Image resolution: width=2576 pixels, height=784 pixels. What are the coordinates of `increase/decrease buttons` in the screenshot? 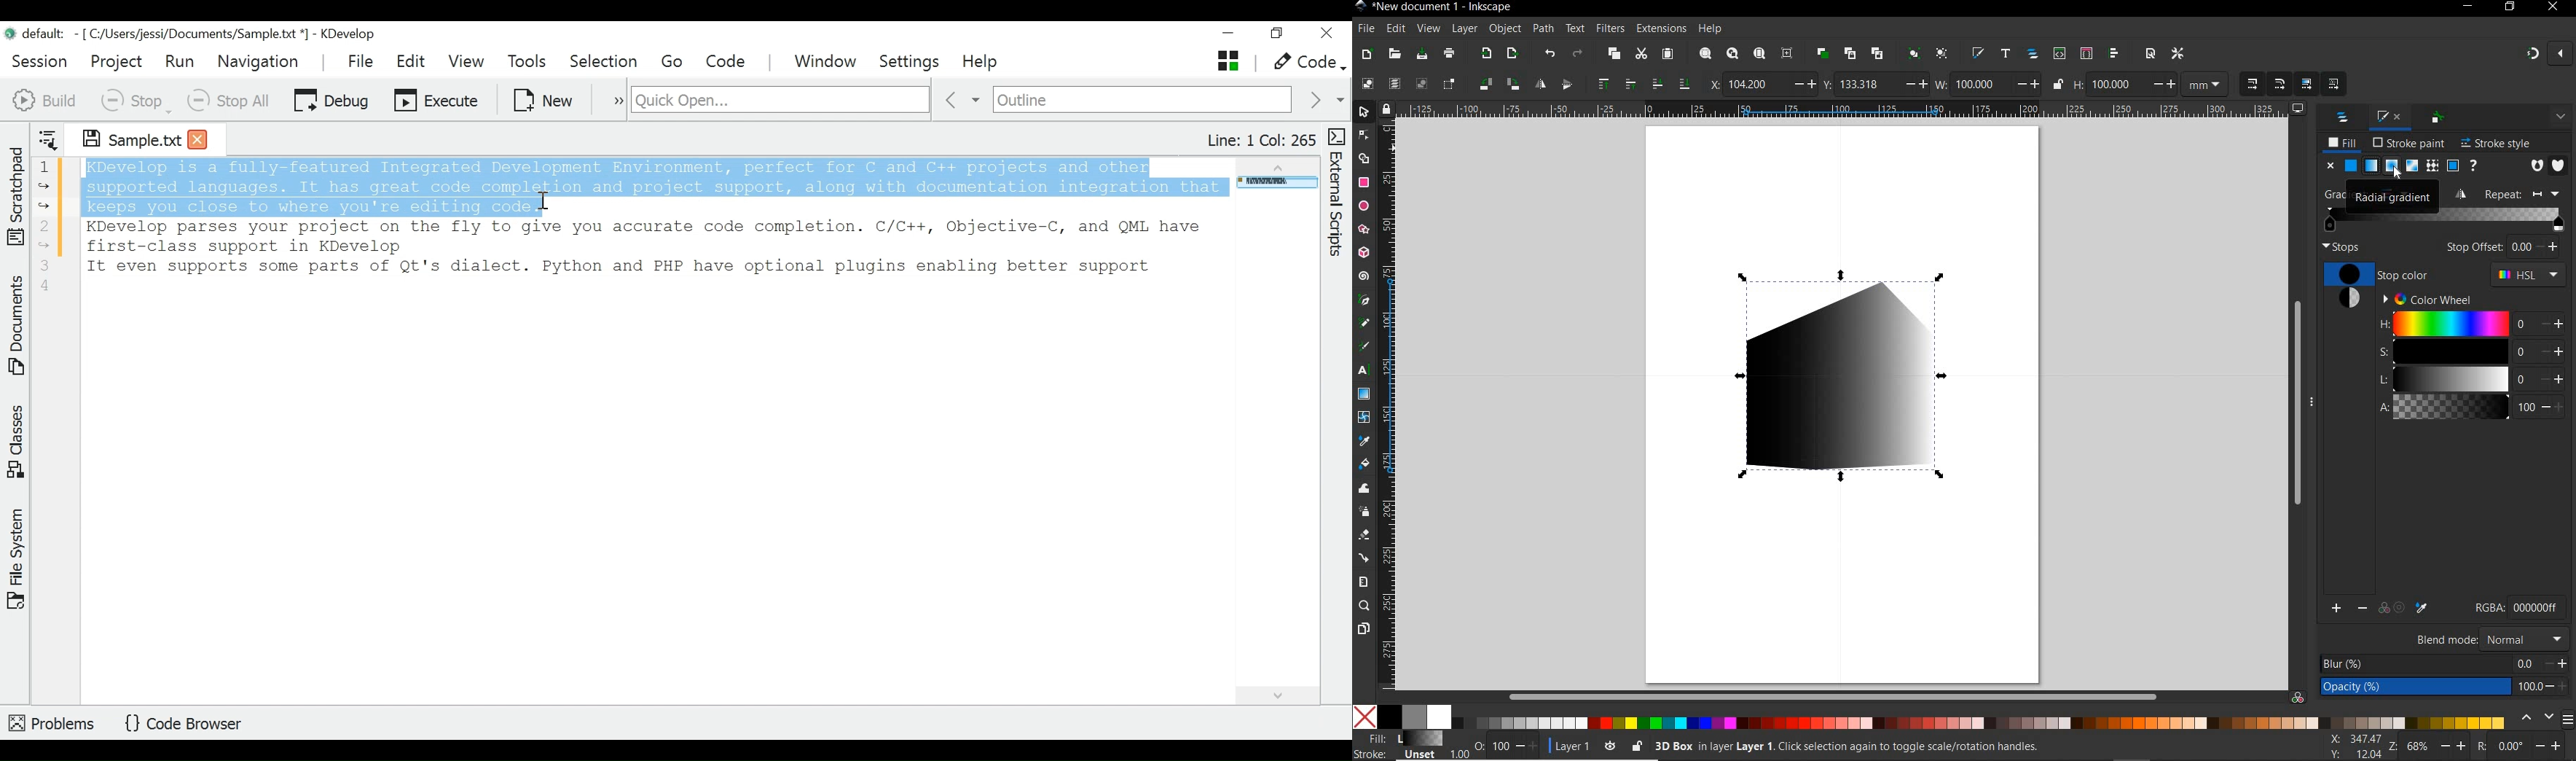 It's located at (2553, 366).